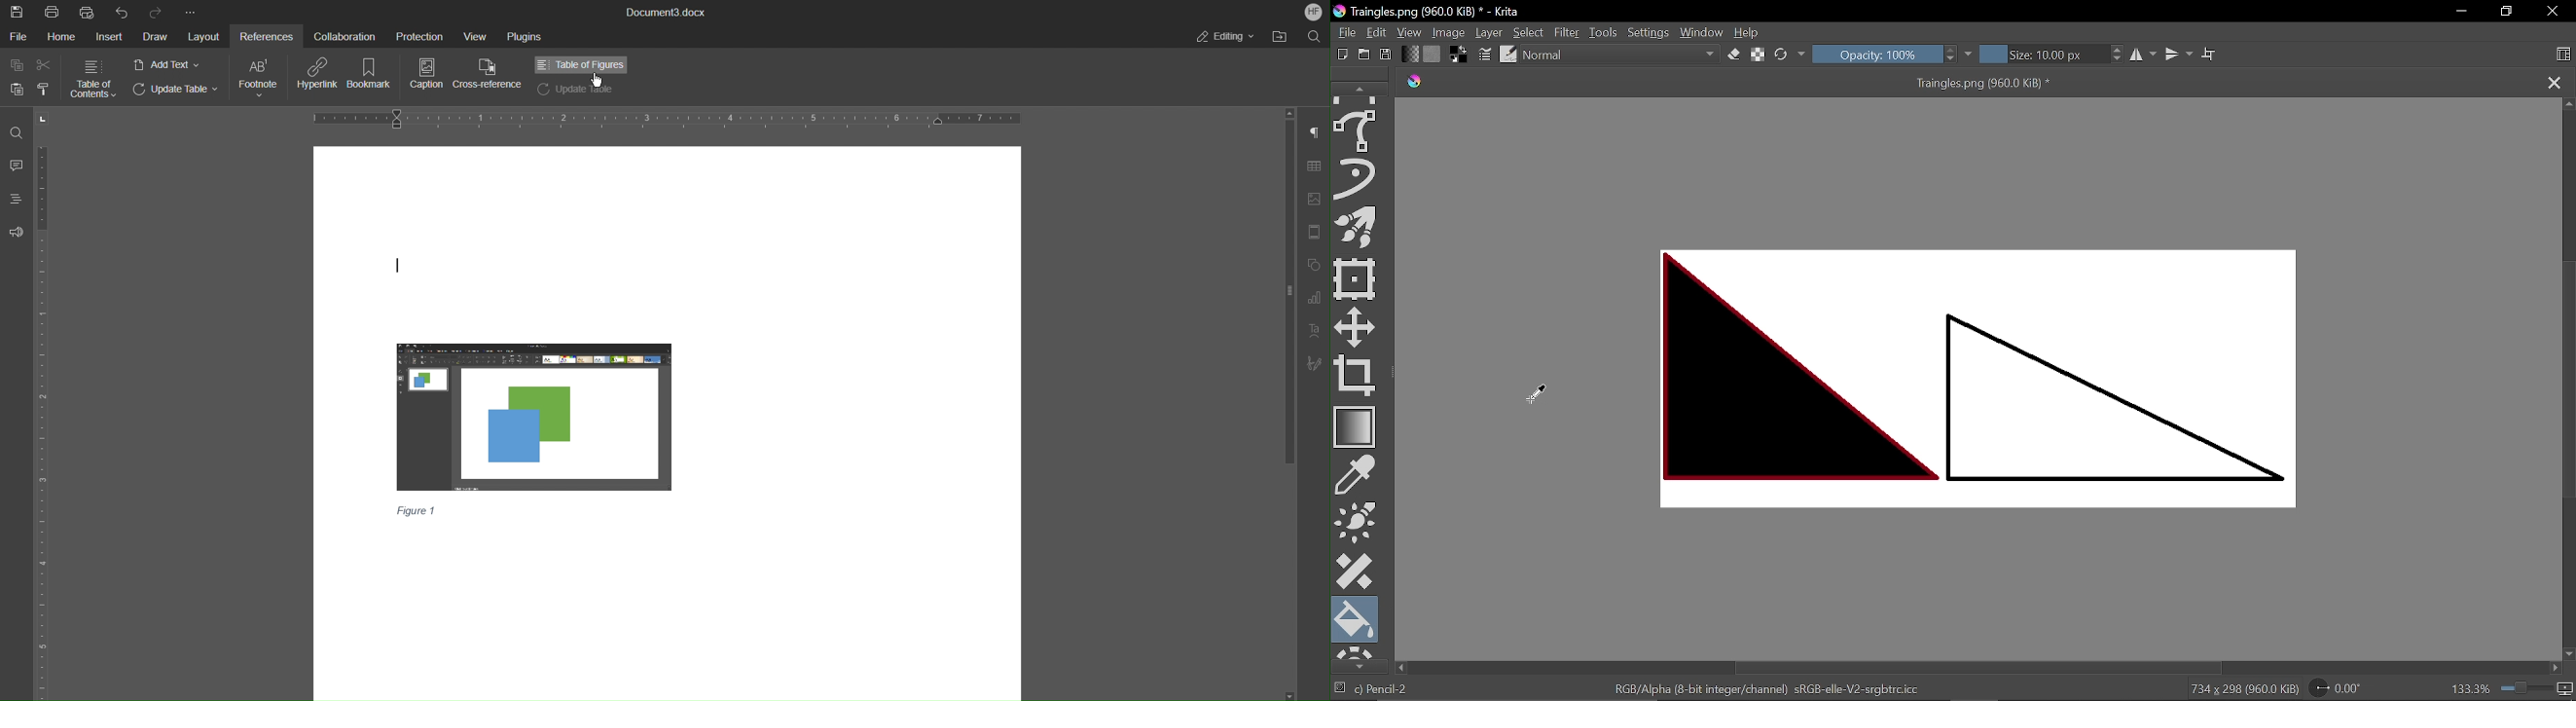 Image resolution: width=2576 pixels, height=728 pixels. I want to click on Shapes Settings, so click(1315, 267).